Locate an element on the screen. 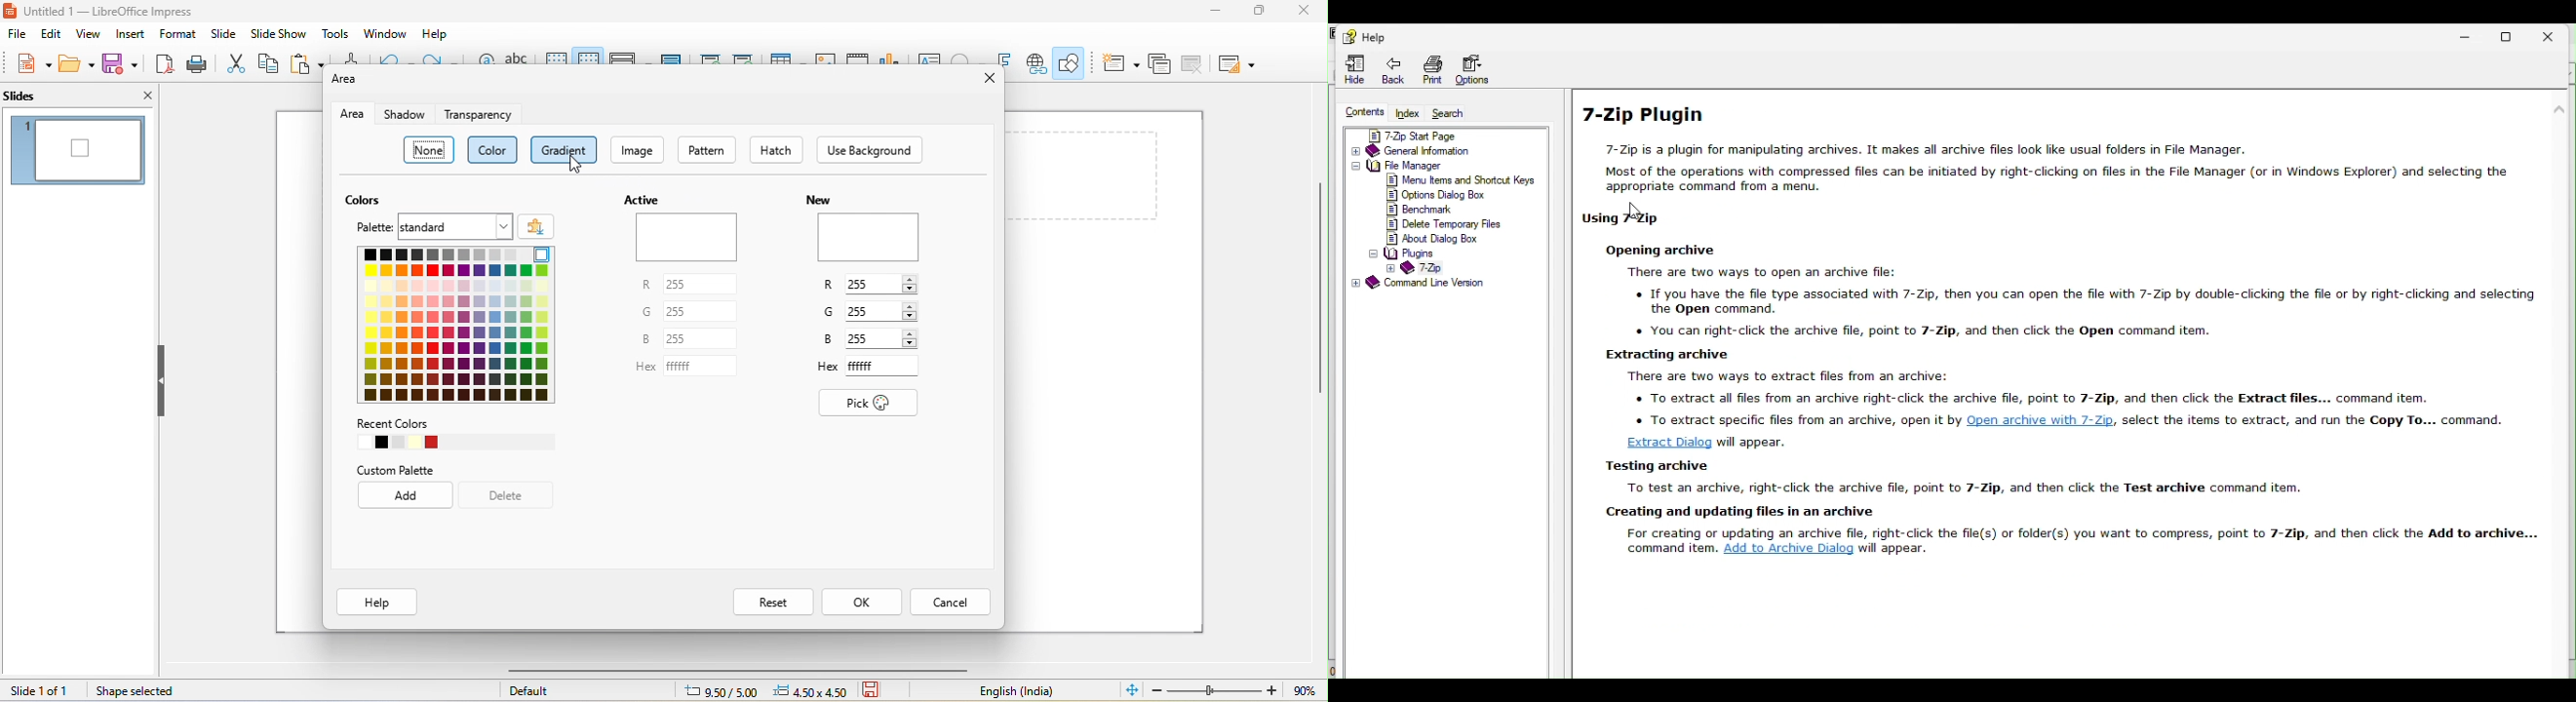 This screenshot has height=728, width=2576. reset is located at coordinates (773, 602).